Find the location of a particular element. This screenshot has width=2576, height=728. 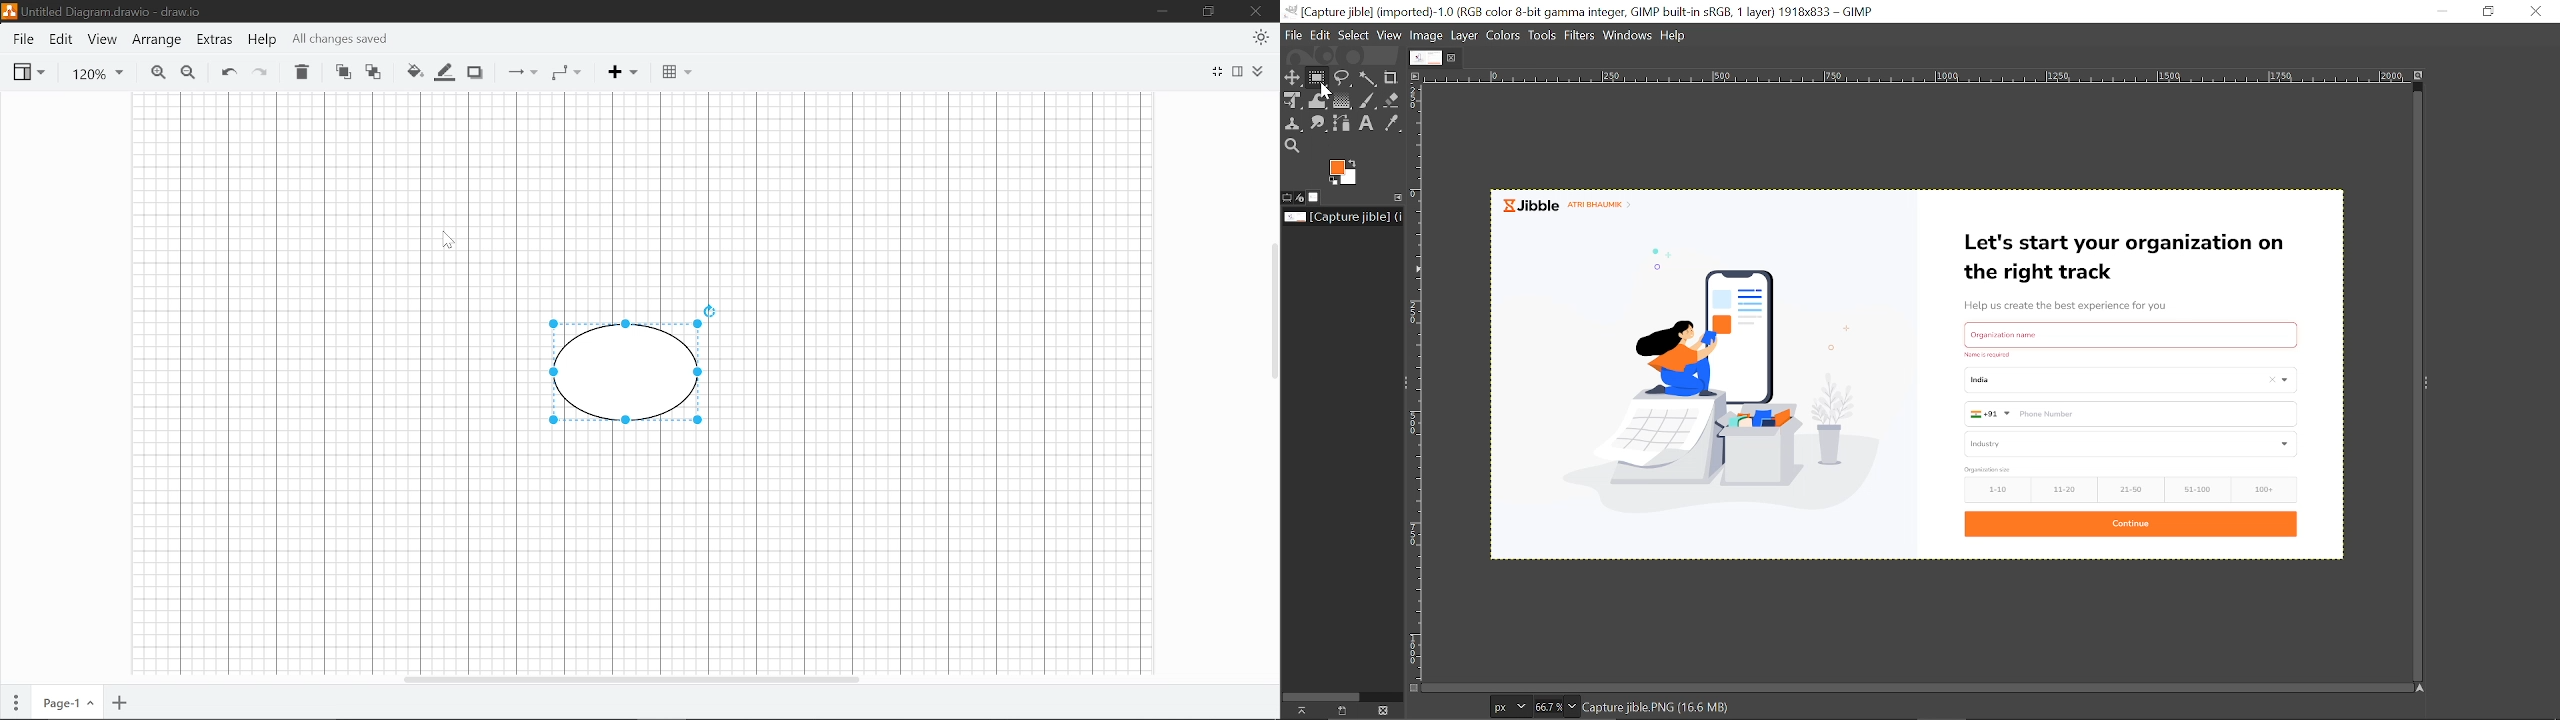

 is located at coordinates (60, 40).